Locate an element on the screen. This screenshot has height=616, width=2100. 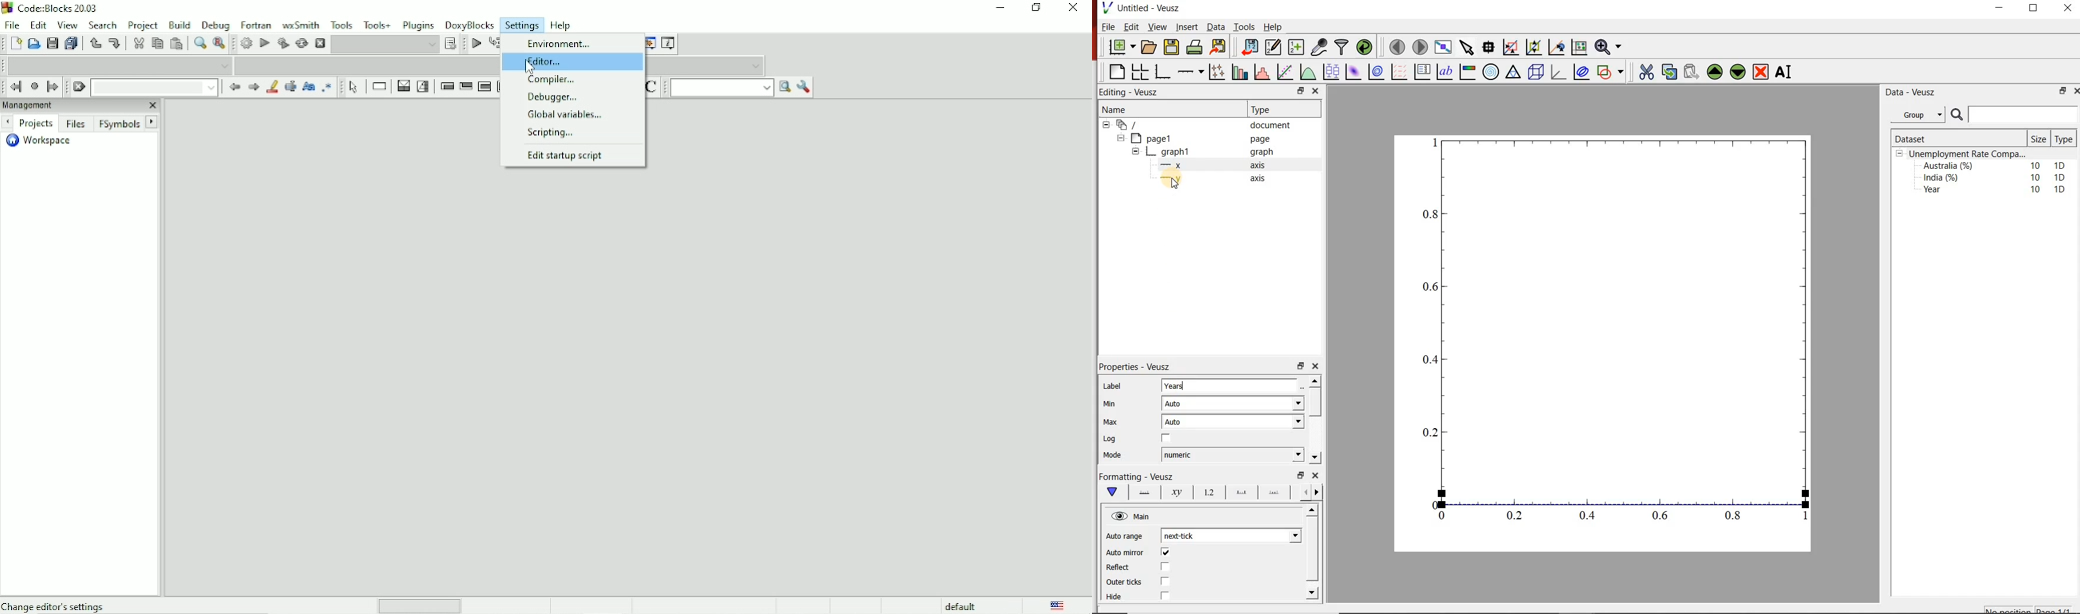
Use regex is located at coordinates (331, 87).